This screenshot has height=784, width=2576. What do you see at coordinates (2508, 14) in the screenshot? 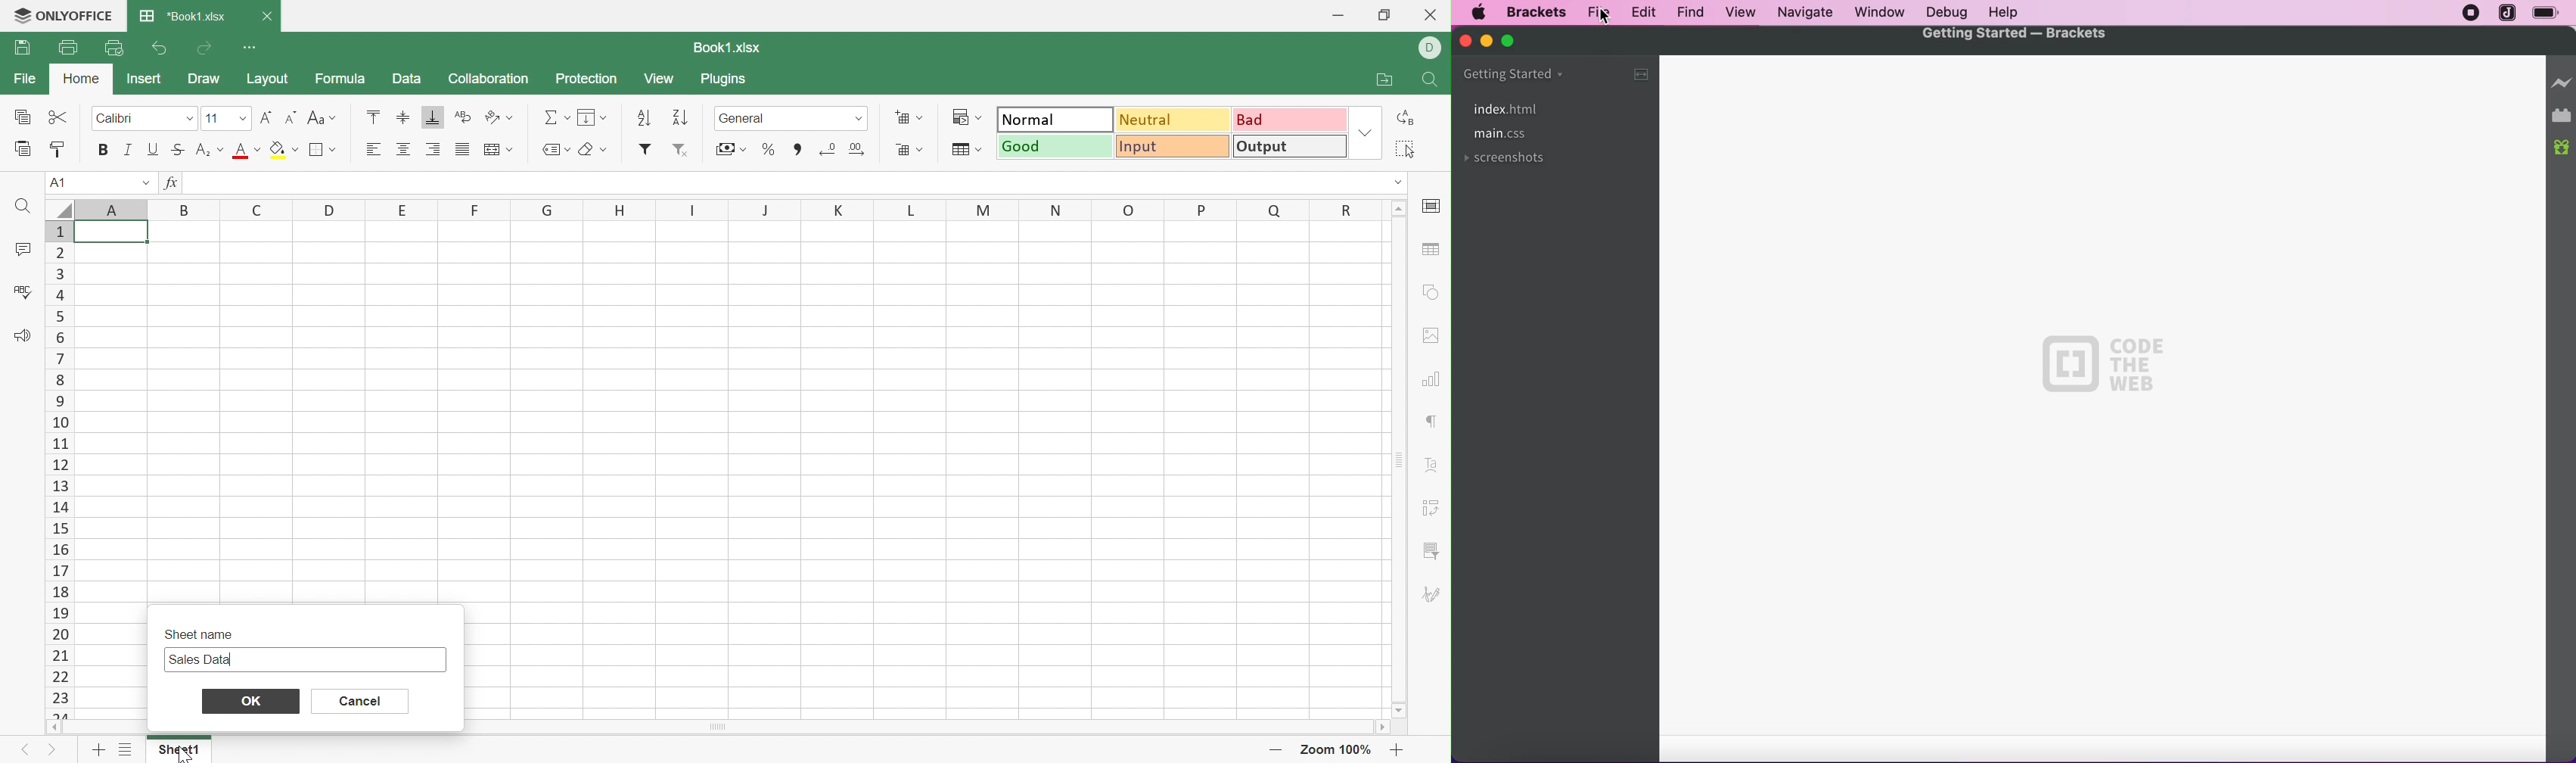
I see `jopplin app` at bounding box center [2508, 14].